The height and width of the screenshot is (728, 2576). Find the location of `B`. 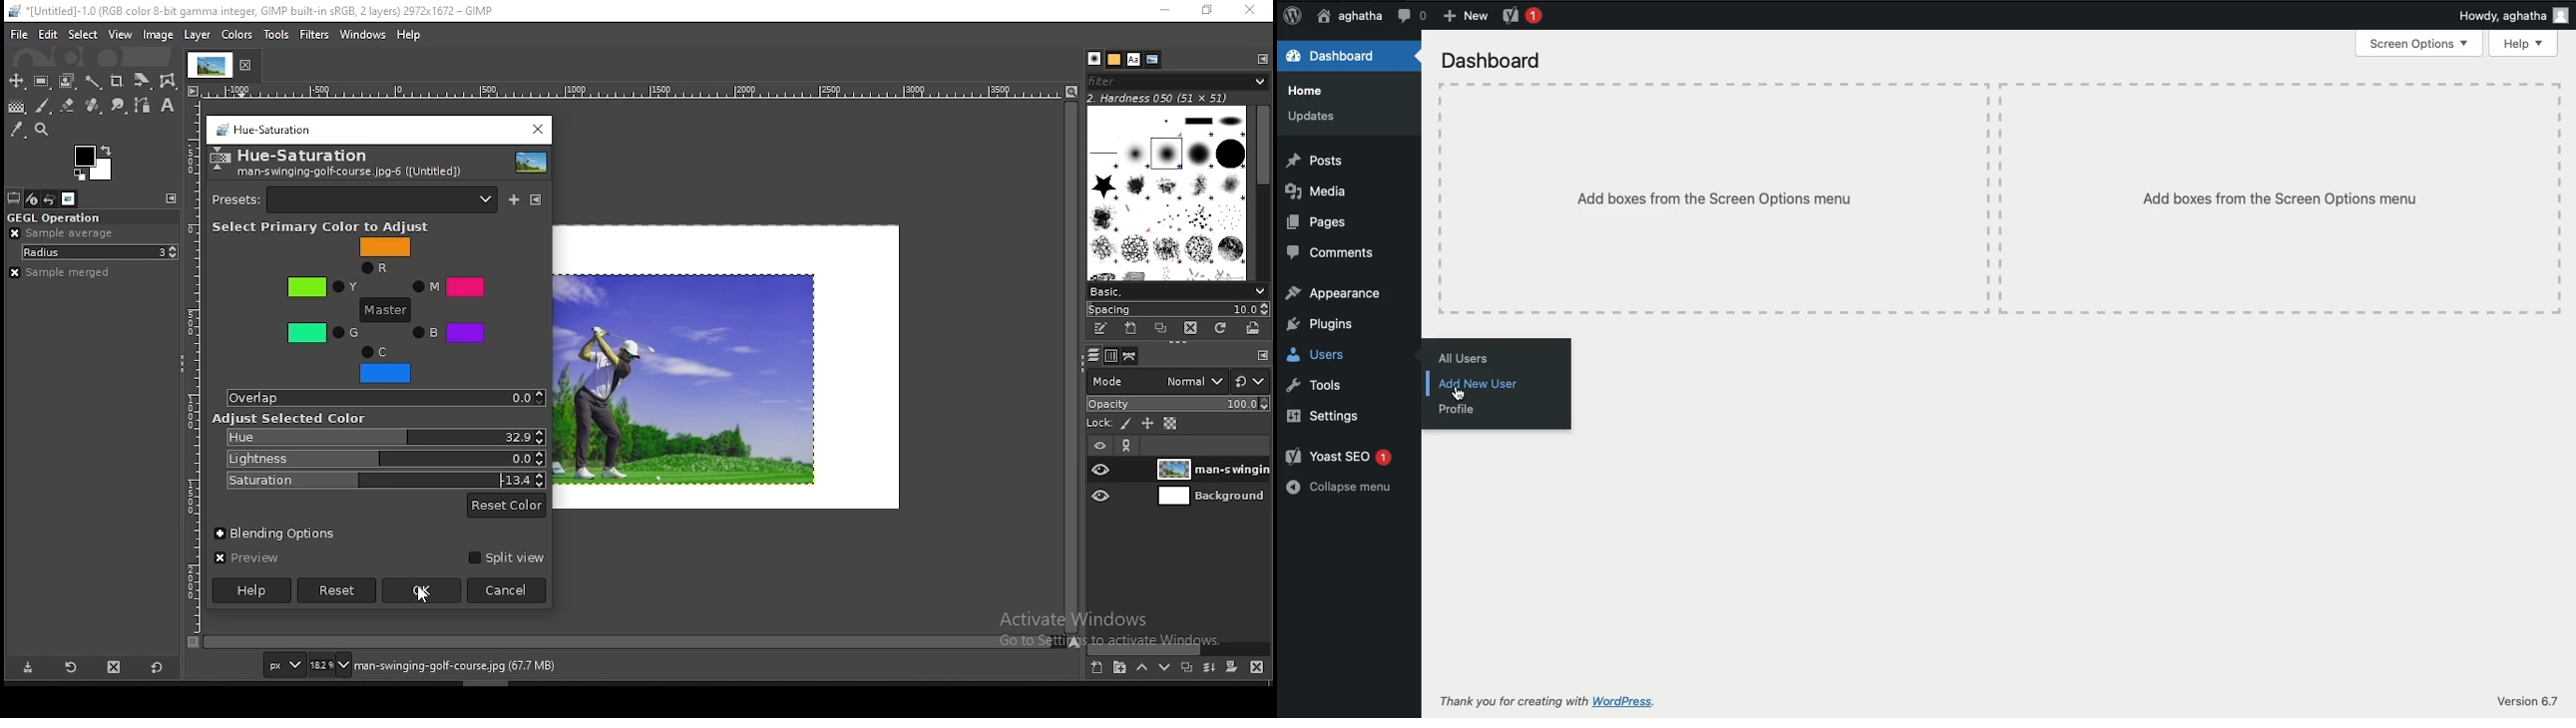

B is located at coordinates (451, 332).